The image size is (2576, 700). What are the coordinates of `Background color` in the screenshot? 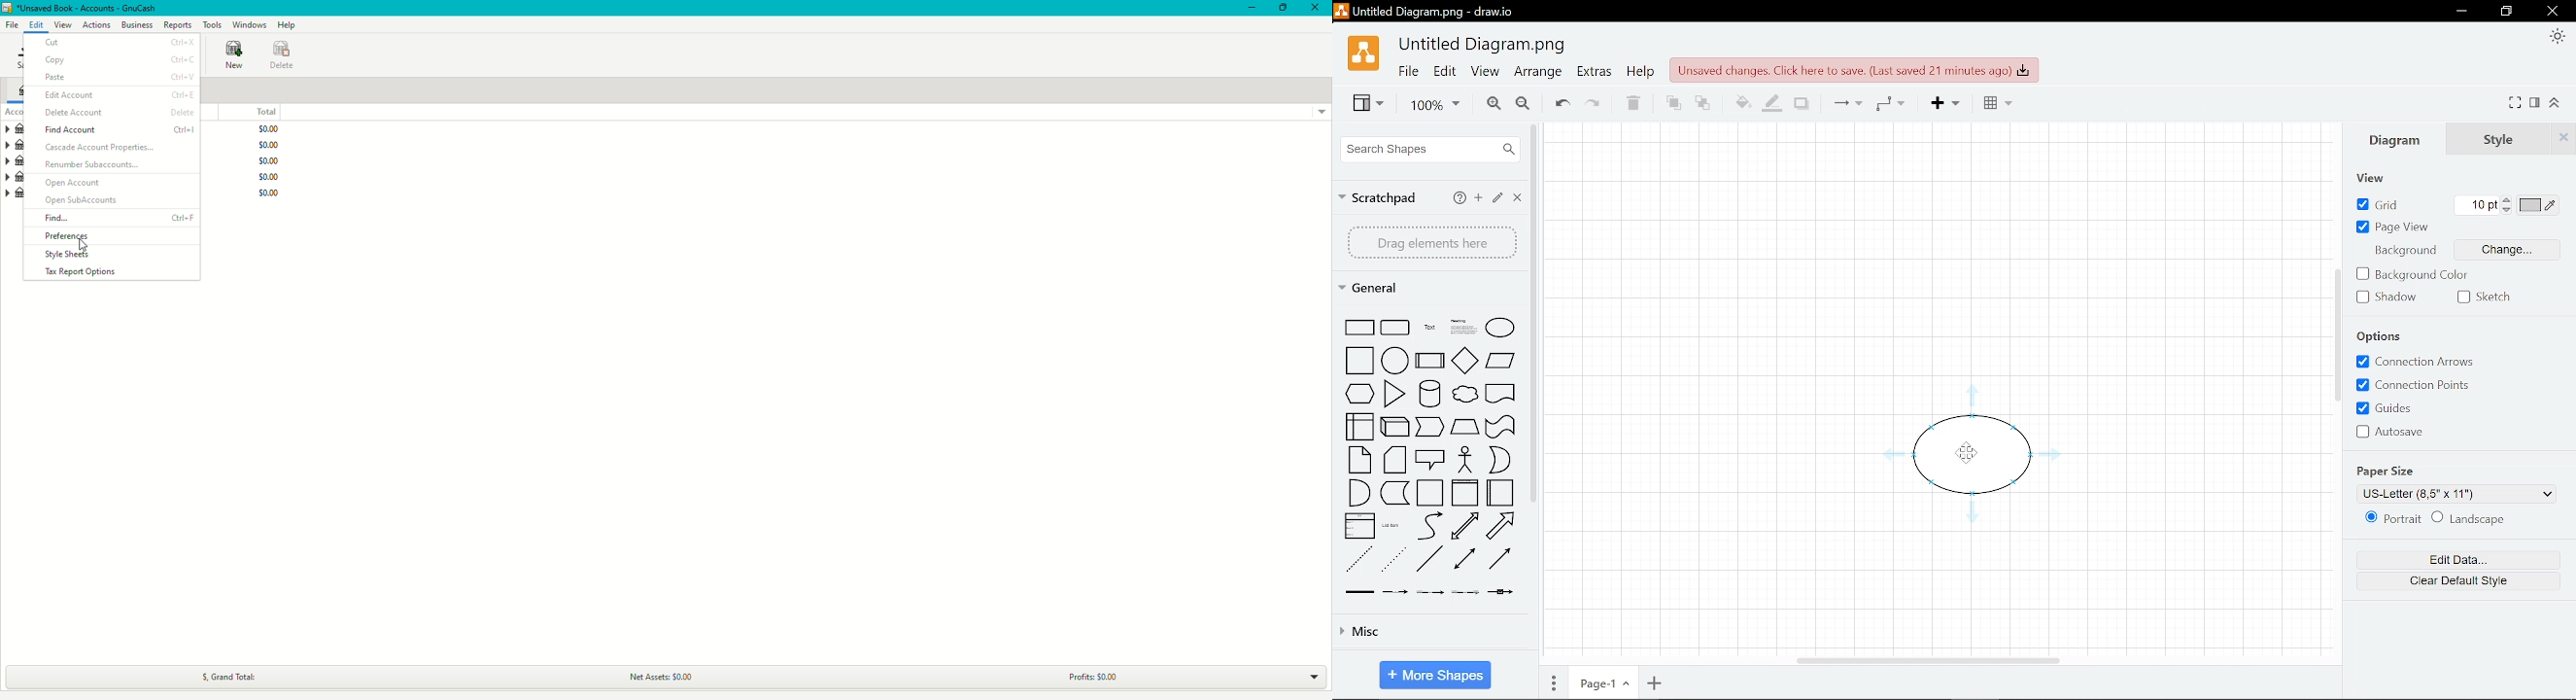 It's located at (2413, 276).